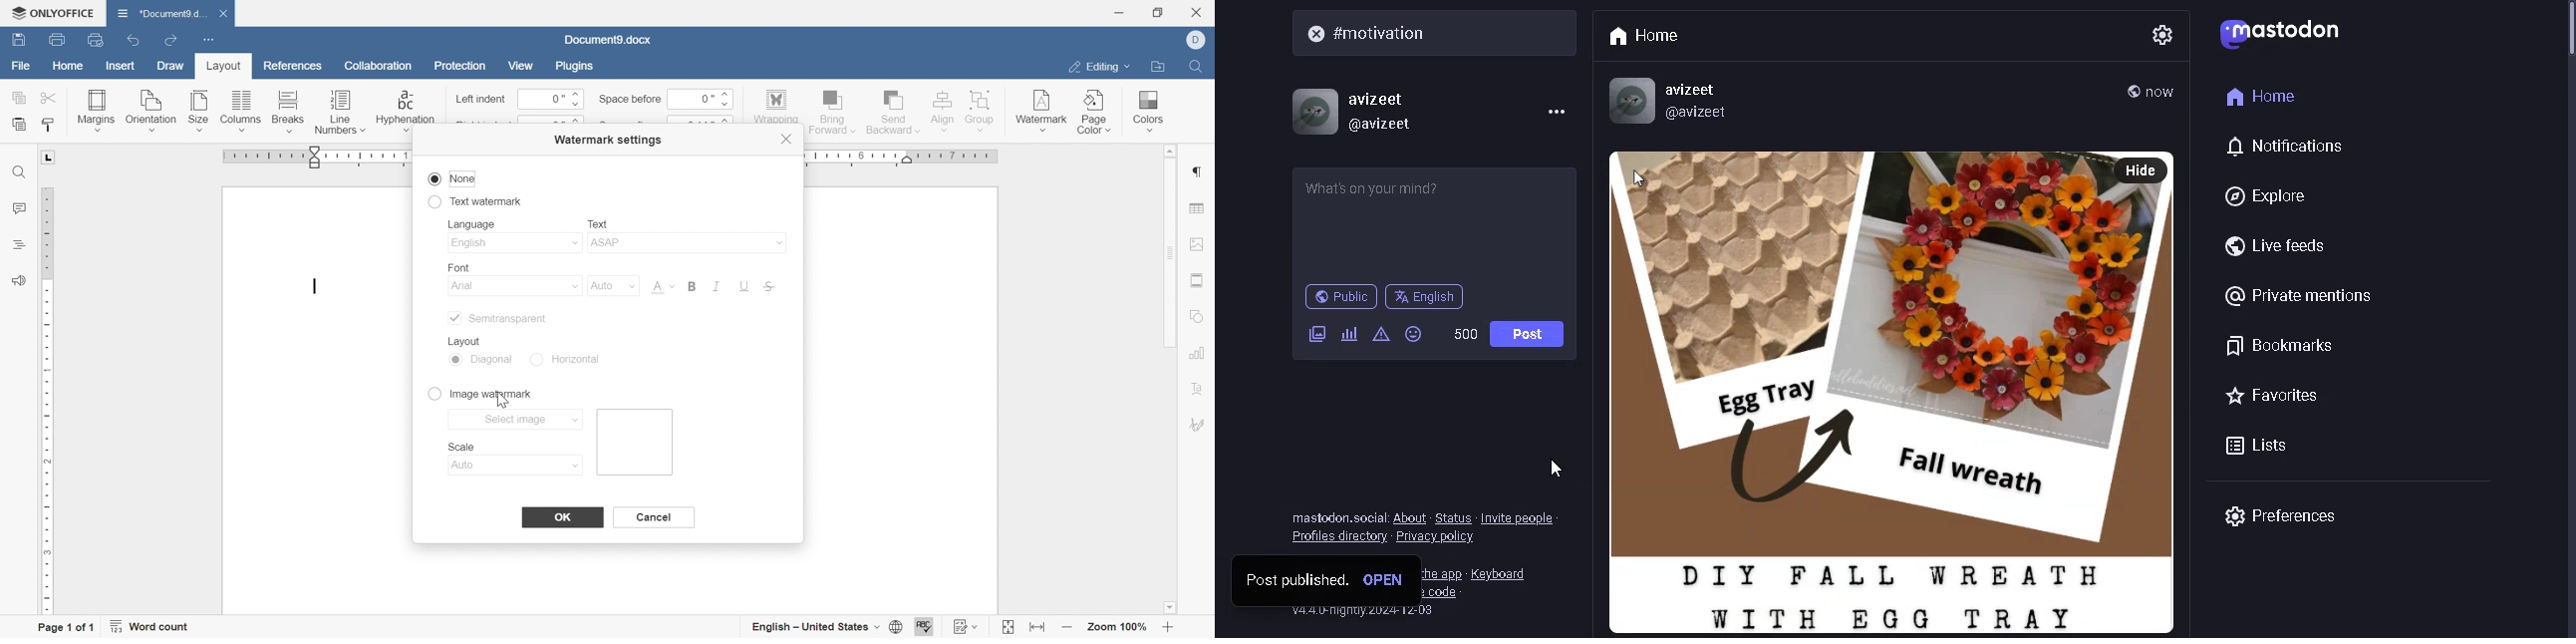 Image resolution: width=2576 pixels, height=644 pixels. I want to click on shape settings, so click(1198, 318).